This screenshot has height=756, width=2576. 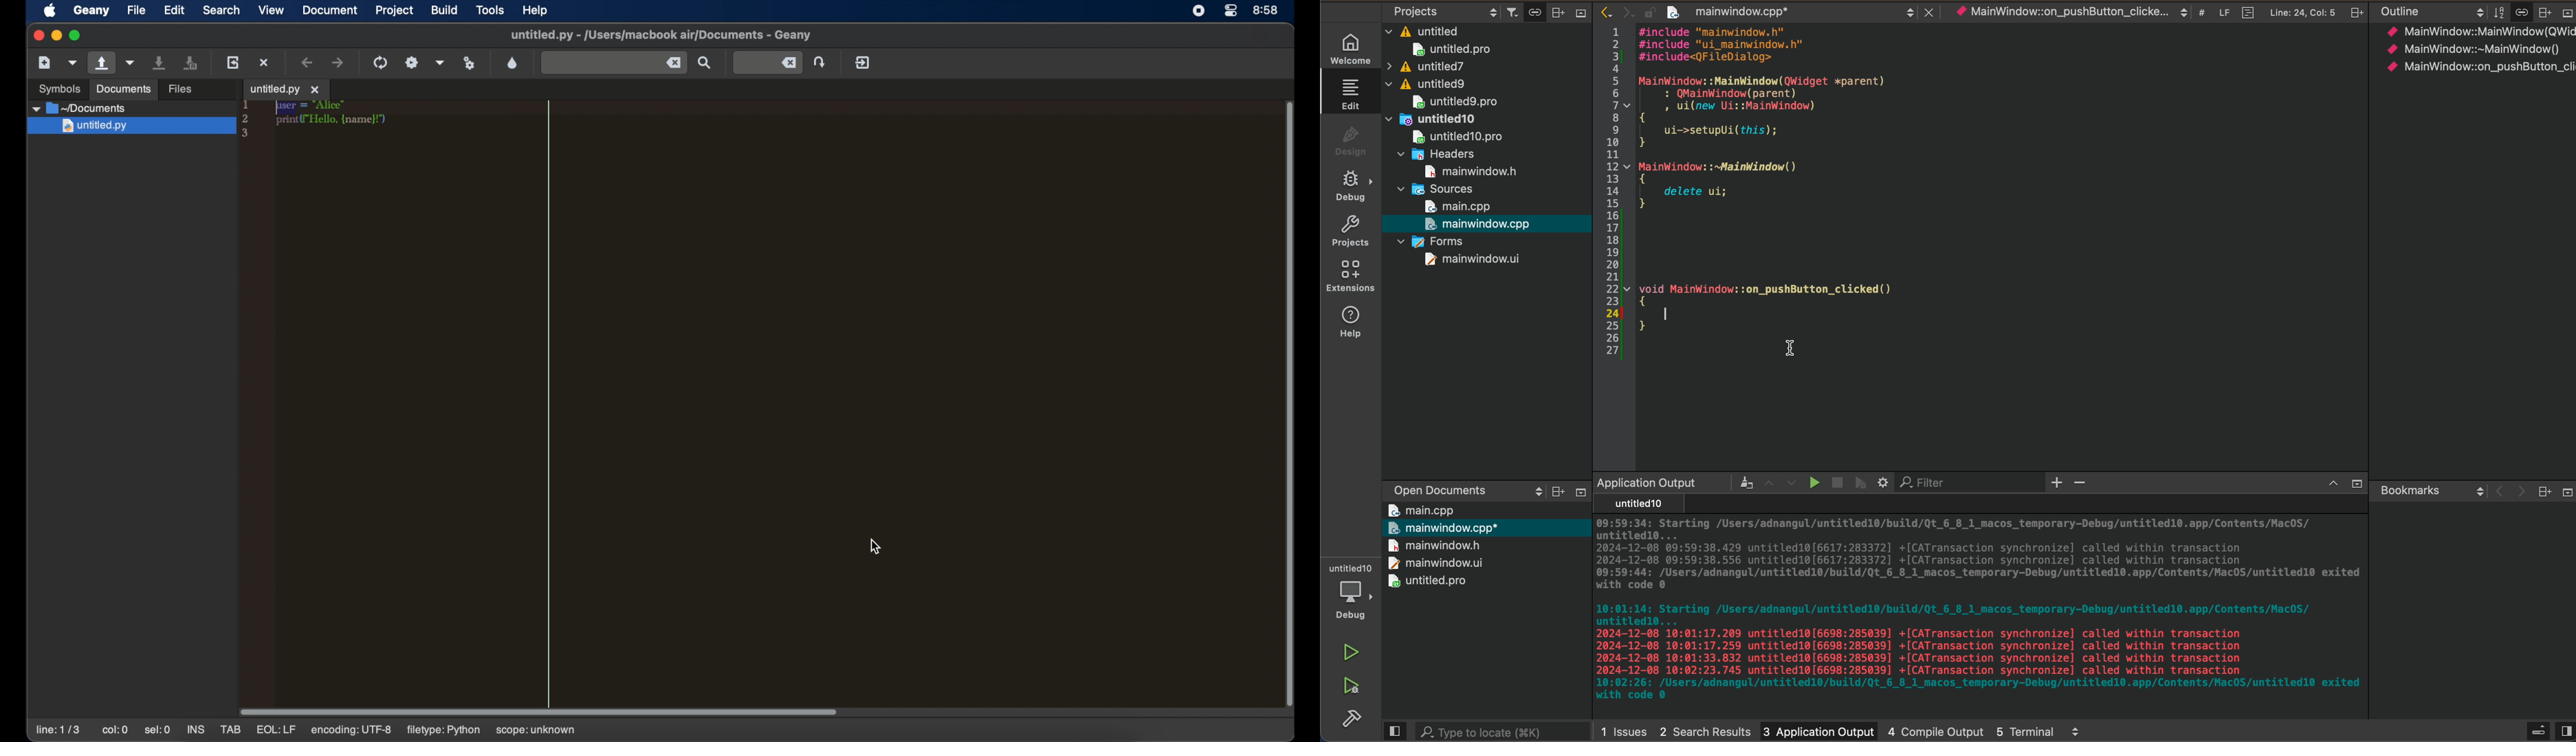 I want to click on forward, so click(x=1623, y=12).